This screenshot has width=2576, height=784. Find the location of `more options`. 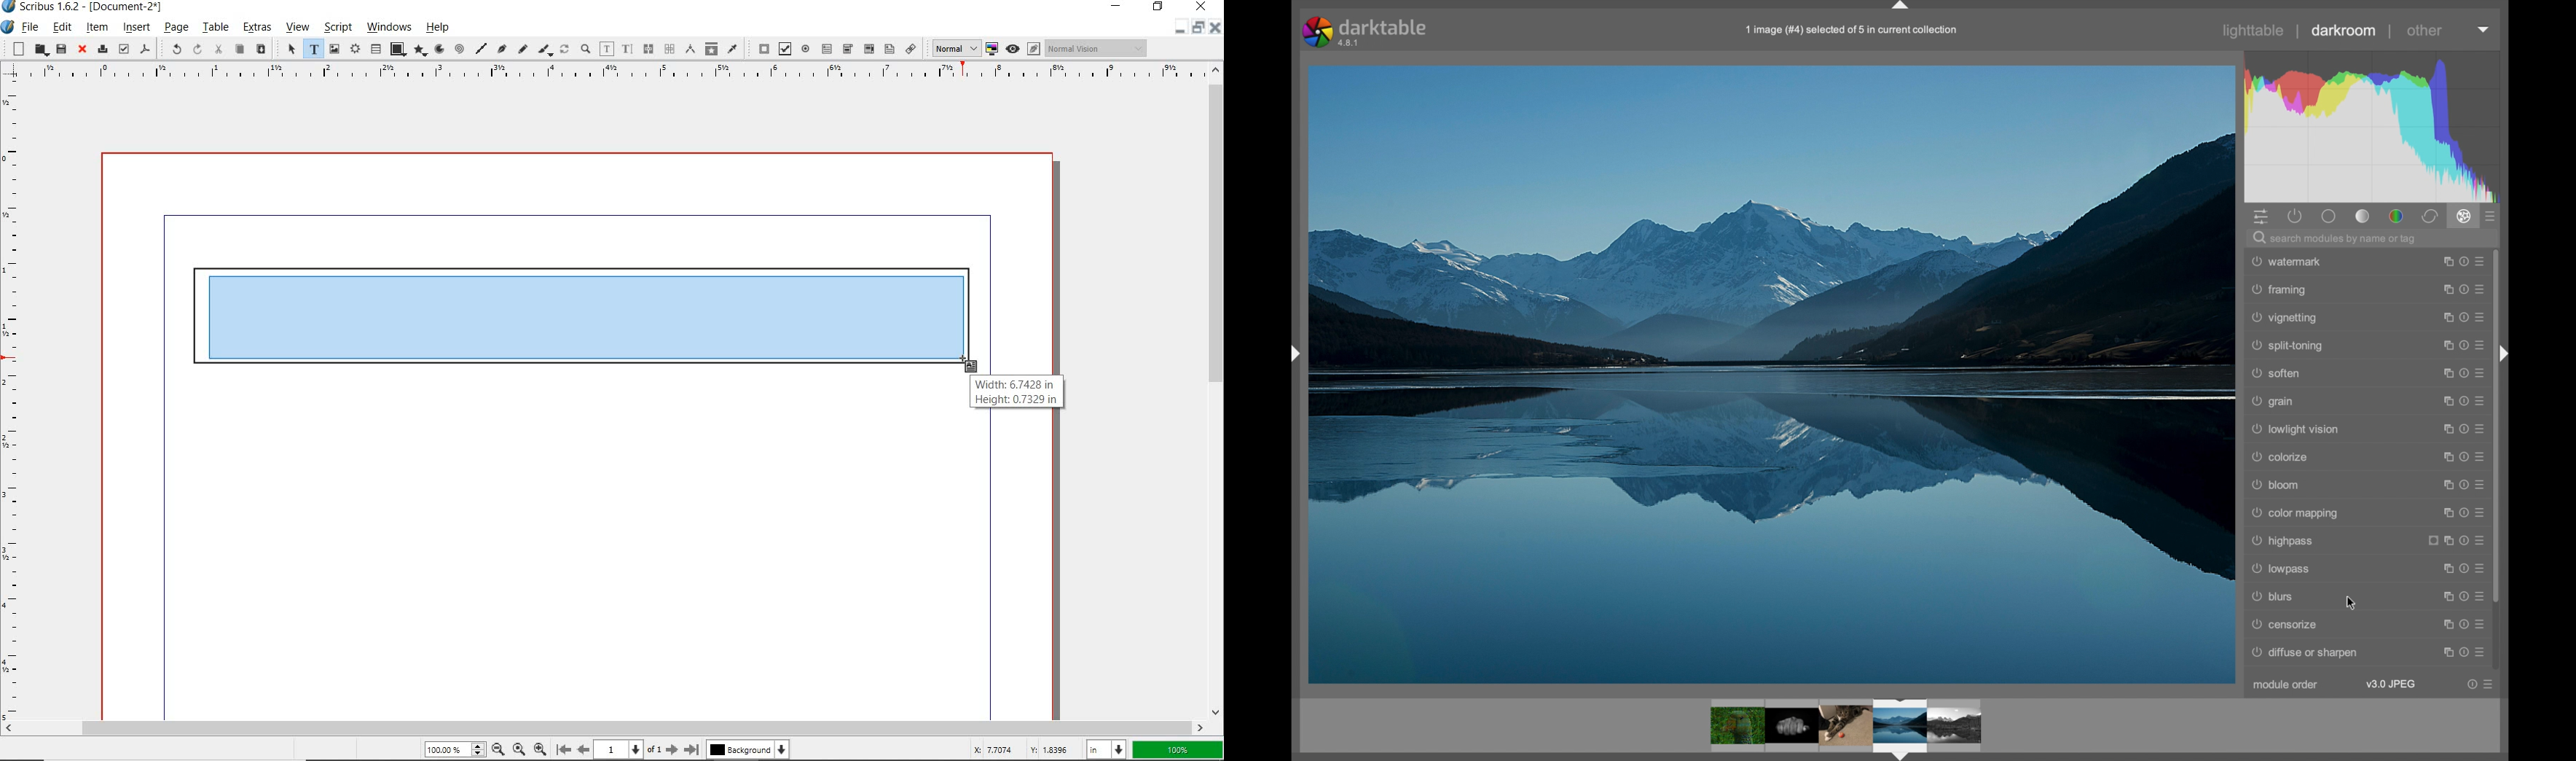

more options is located at coordinates (2480, 402).